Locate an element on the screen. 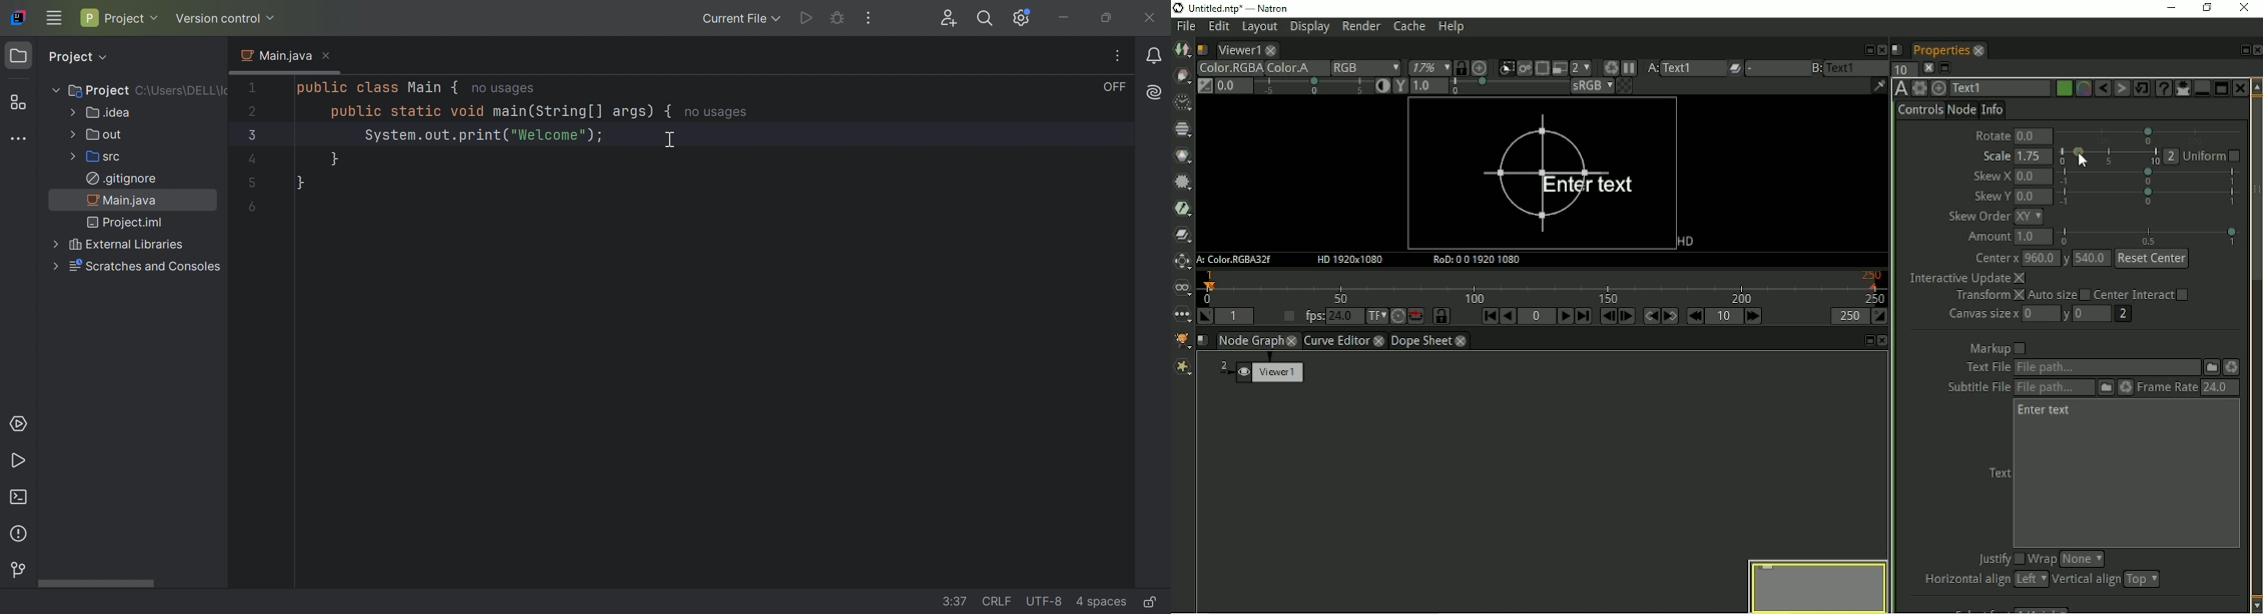  Run is located at coordinates (18, 462).